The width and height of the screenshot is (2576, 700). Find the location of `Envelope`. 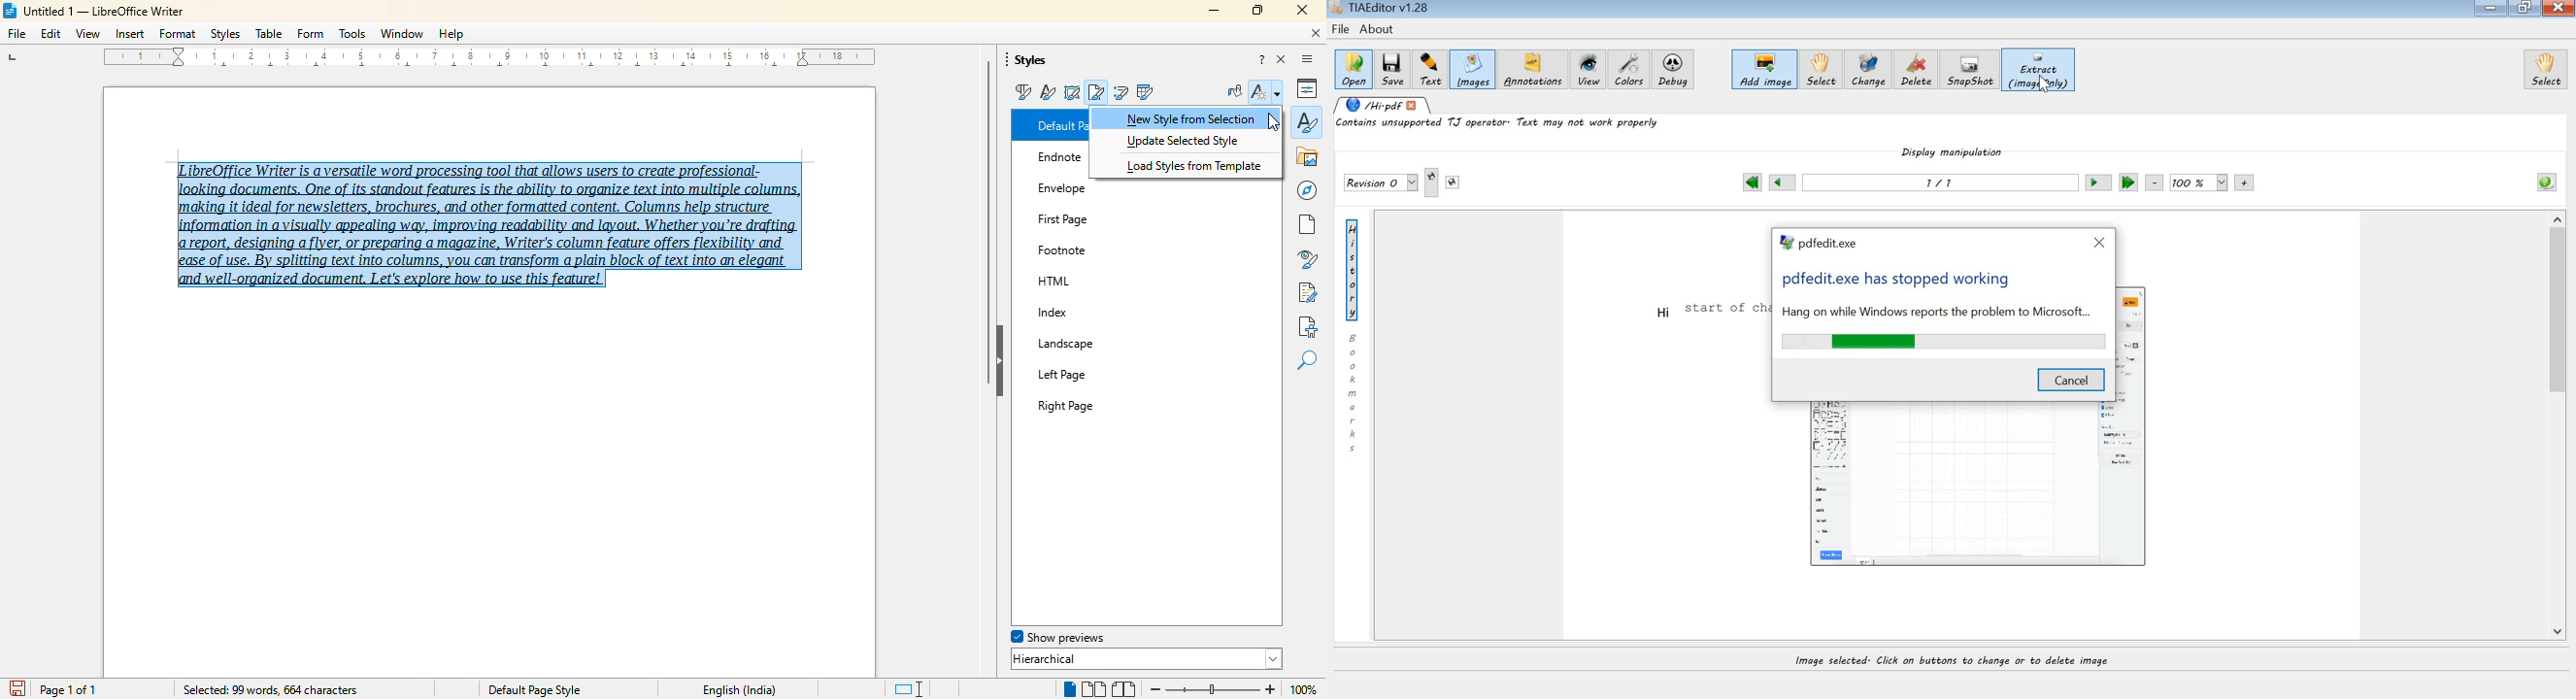

Envelope is located at coordinates (1064, 184).